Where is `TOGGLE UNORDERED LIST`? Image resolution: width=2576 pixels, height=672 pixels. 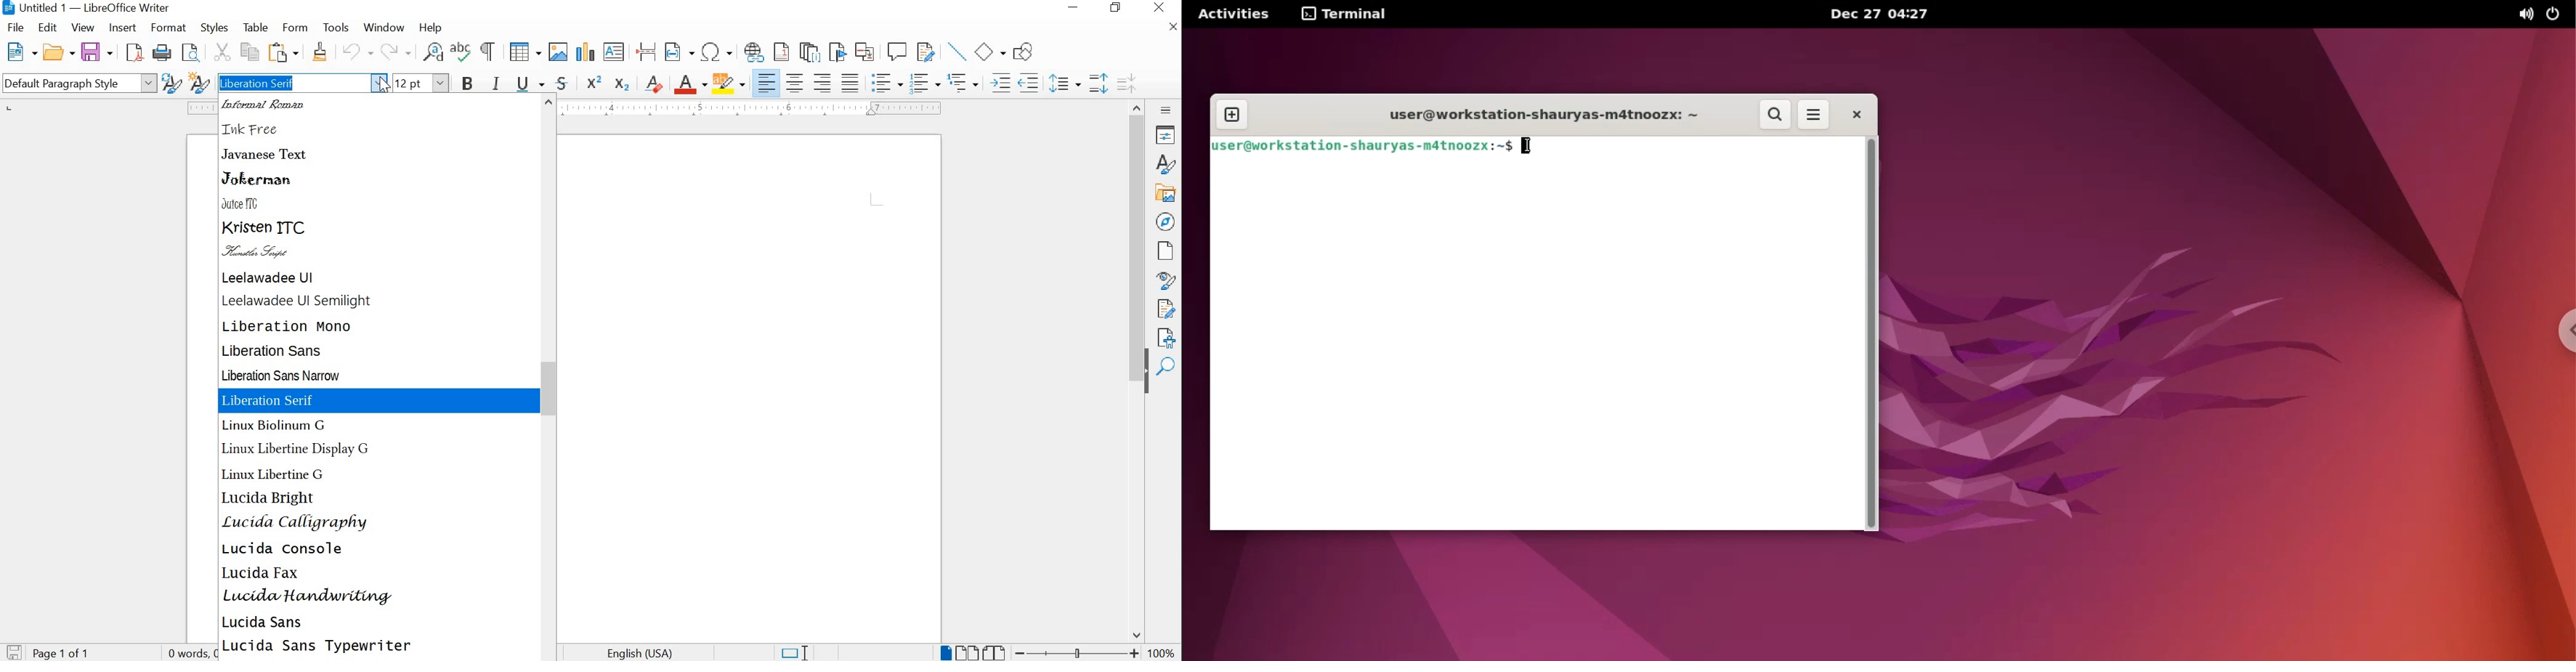
TOGGLE UNORDERED LIST is located at coordinates (889, 82).